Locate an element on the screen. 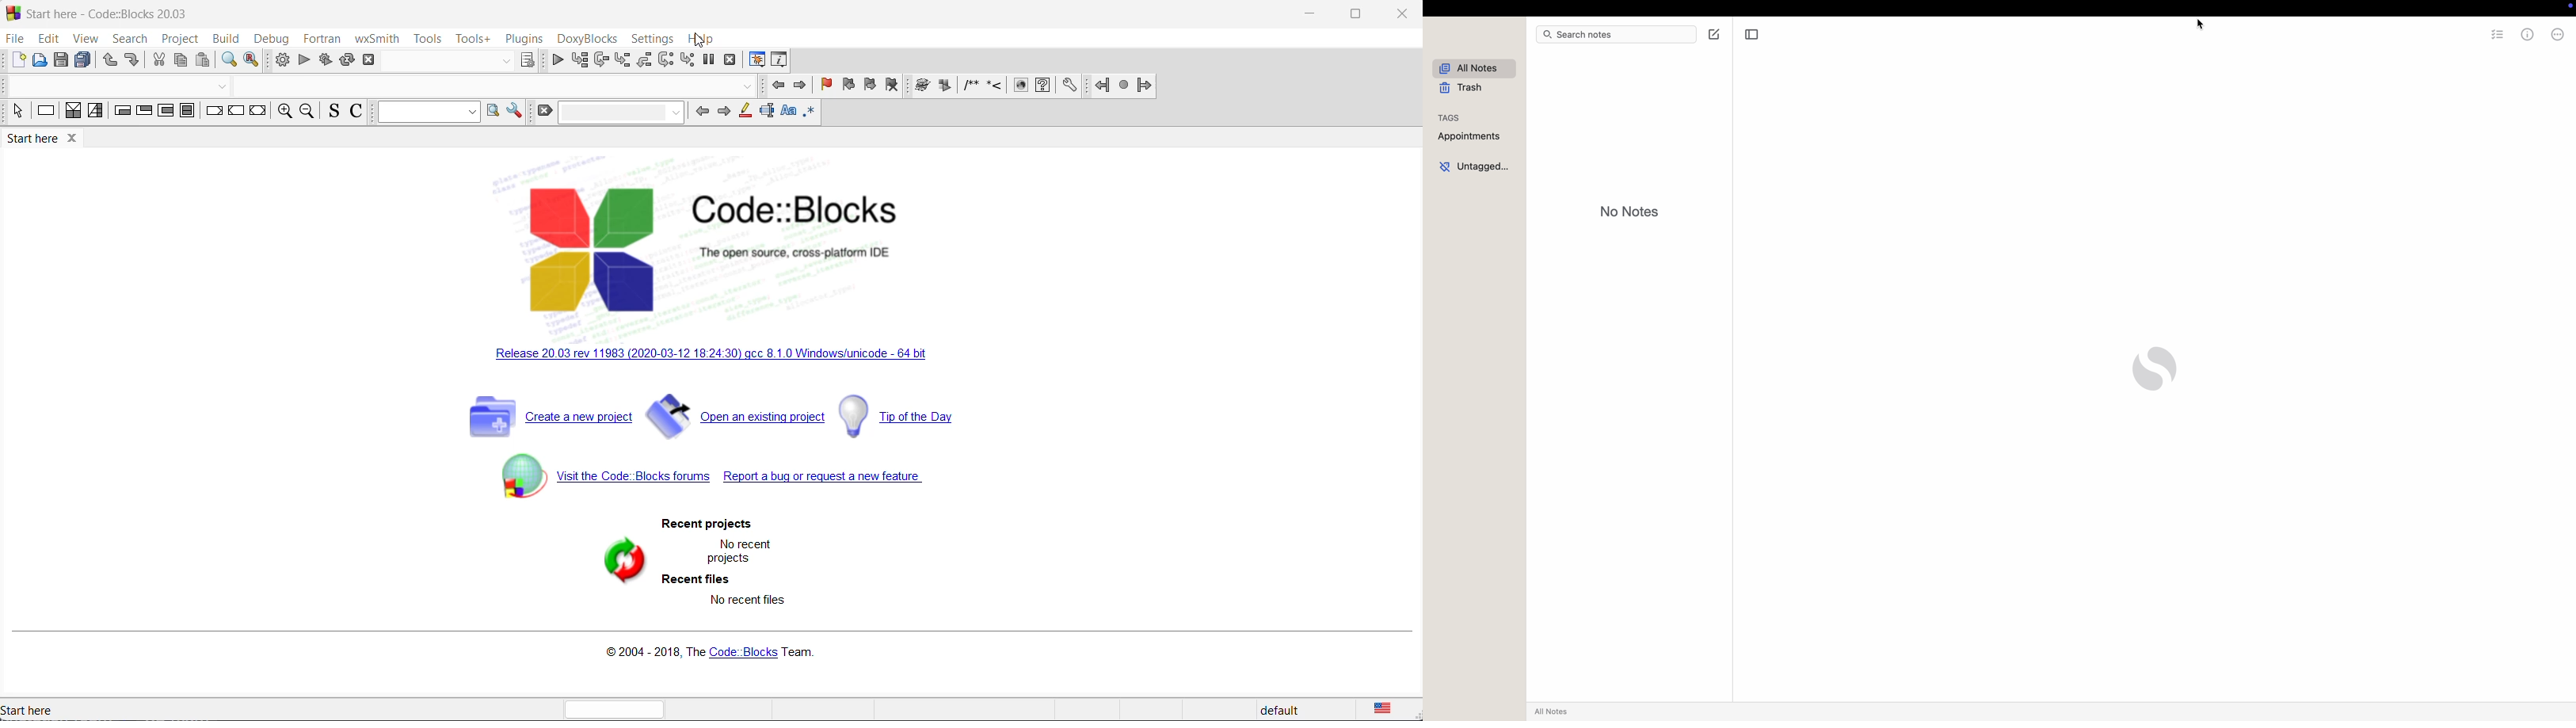  select is located at coordinates (20, 114).